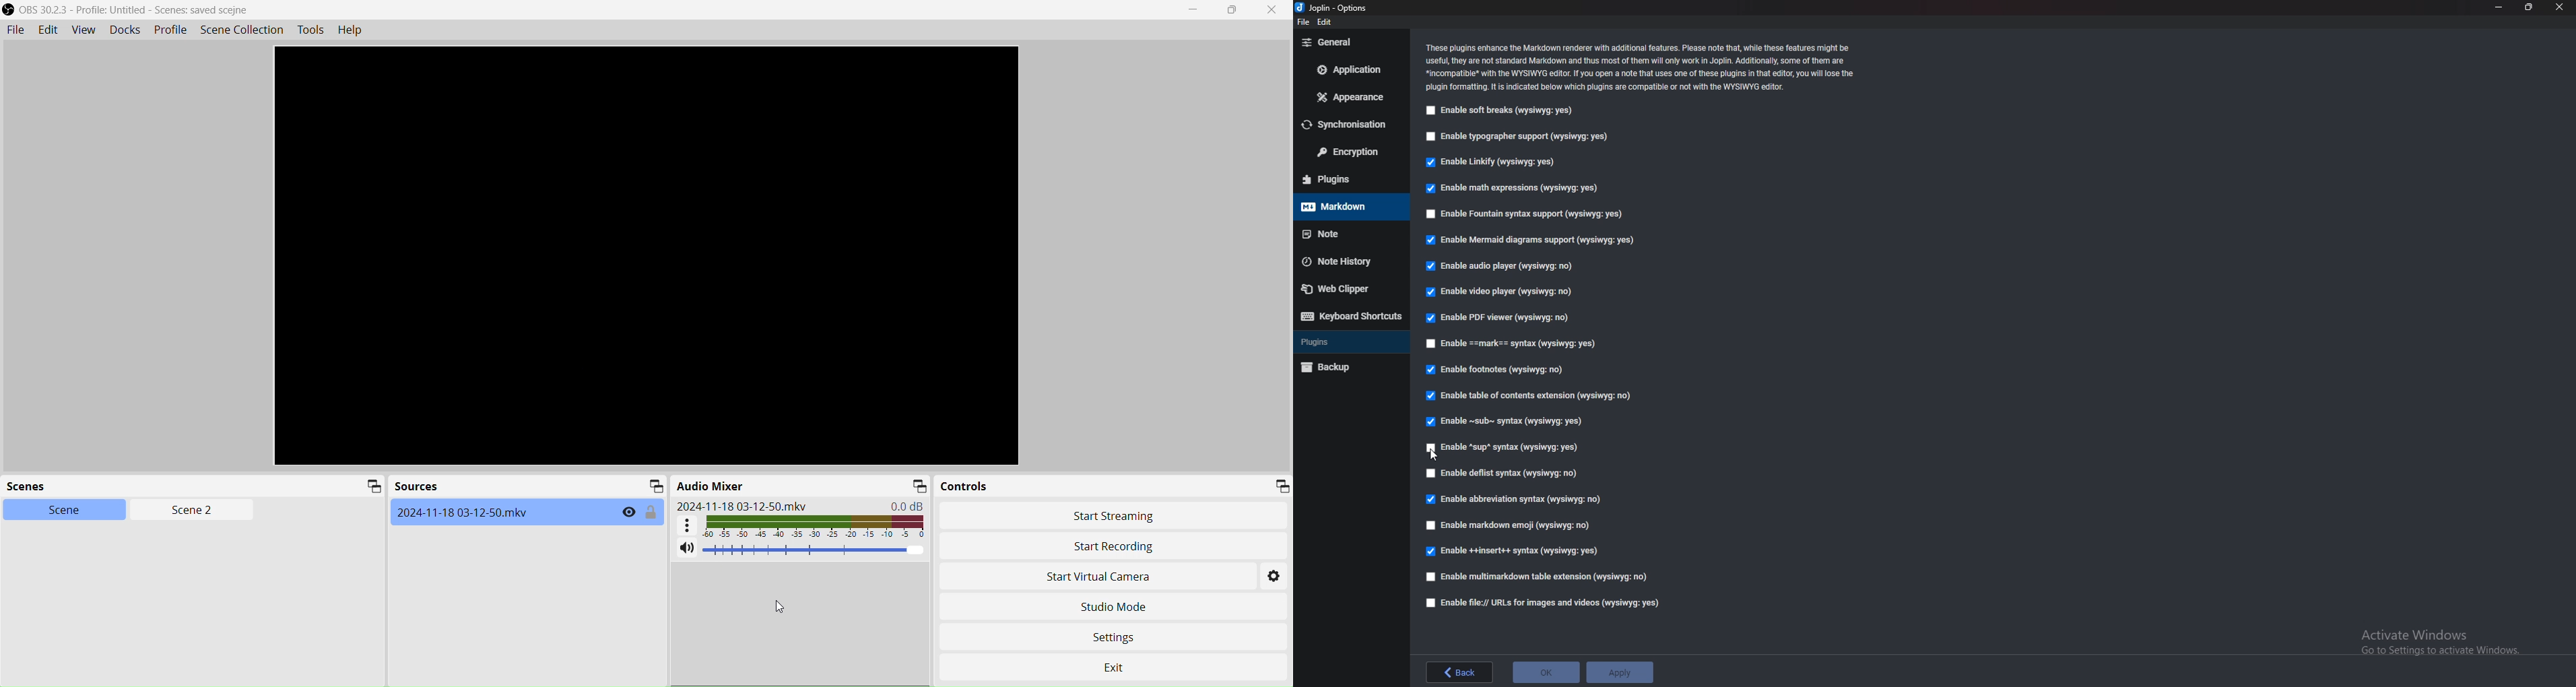  Describe the element at coordinates (1122, 634) in the screenshot. I see `Settings` at that location.